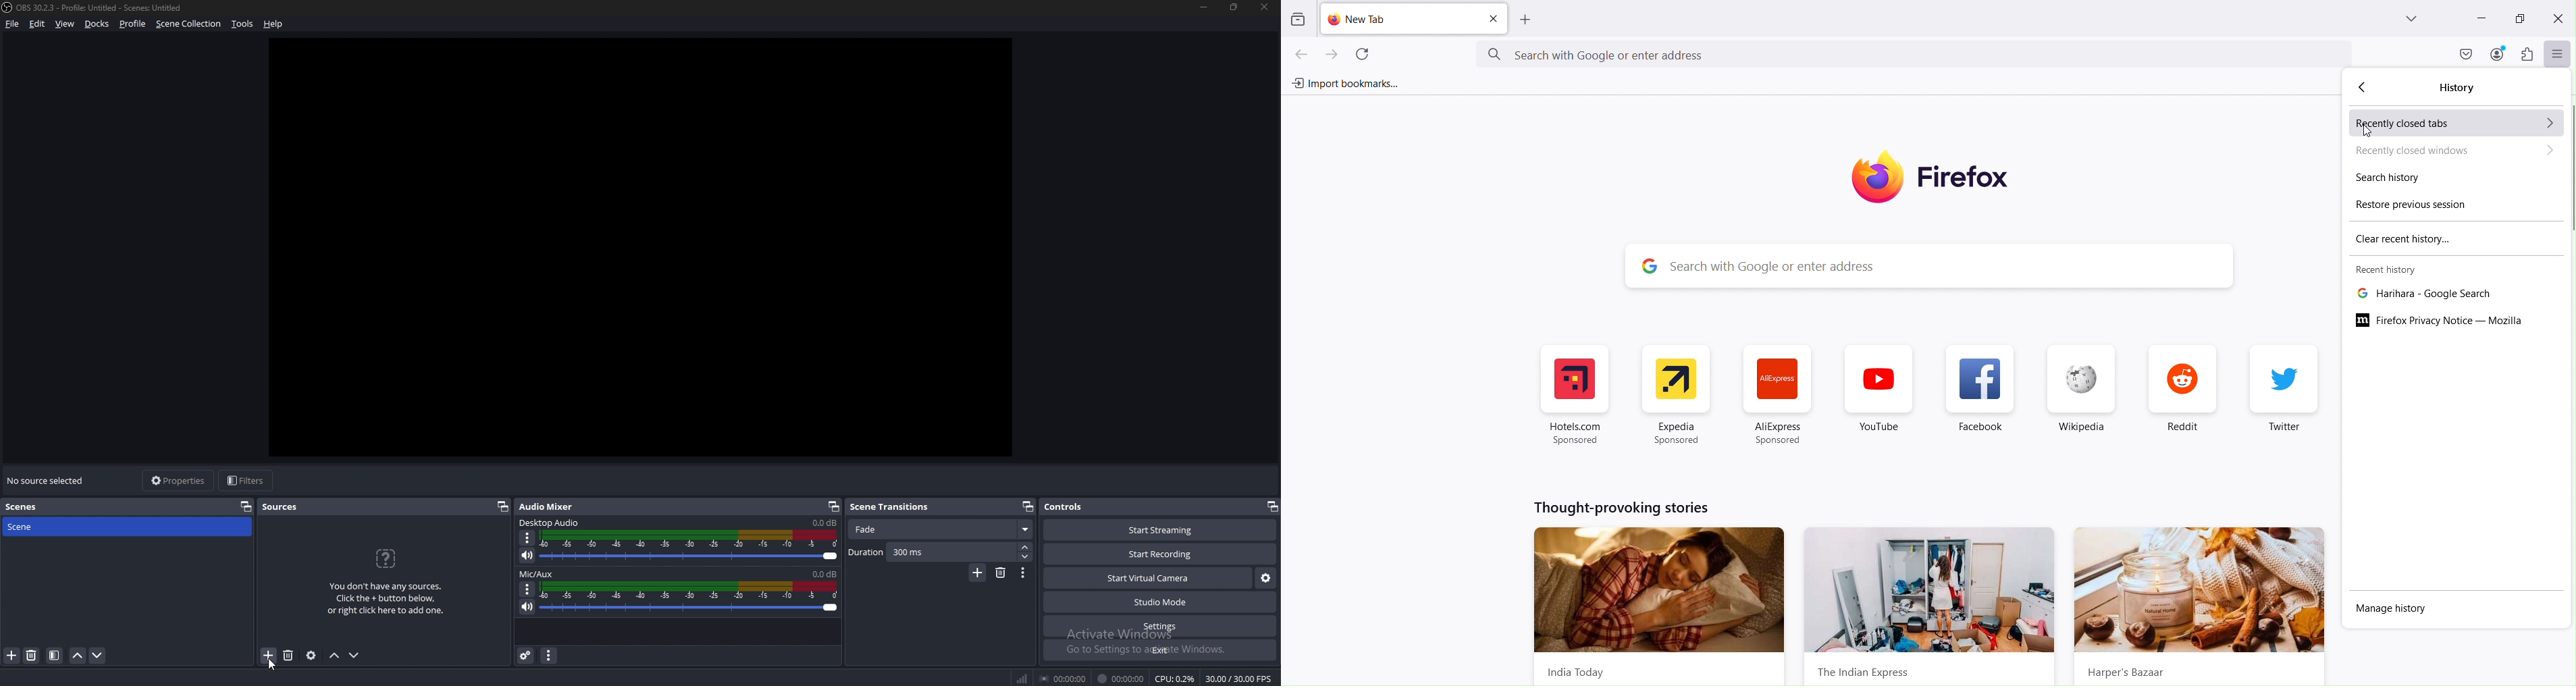 The height and width of the screenshot is (700, 2576). What do you see at coordinates (312, 655) in the screenshot?
I see `Sources settings` at bounding box center [312, 655].